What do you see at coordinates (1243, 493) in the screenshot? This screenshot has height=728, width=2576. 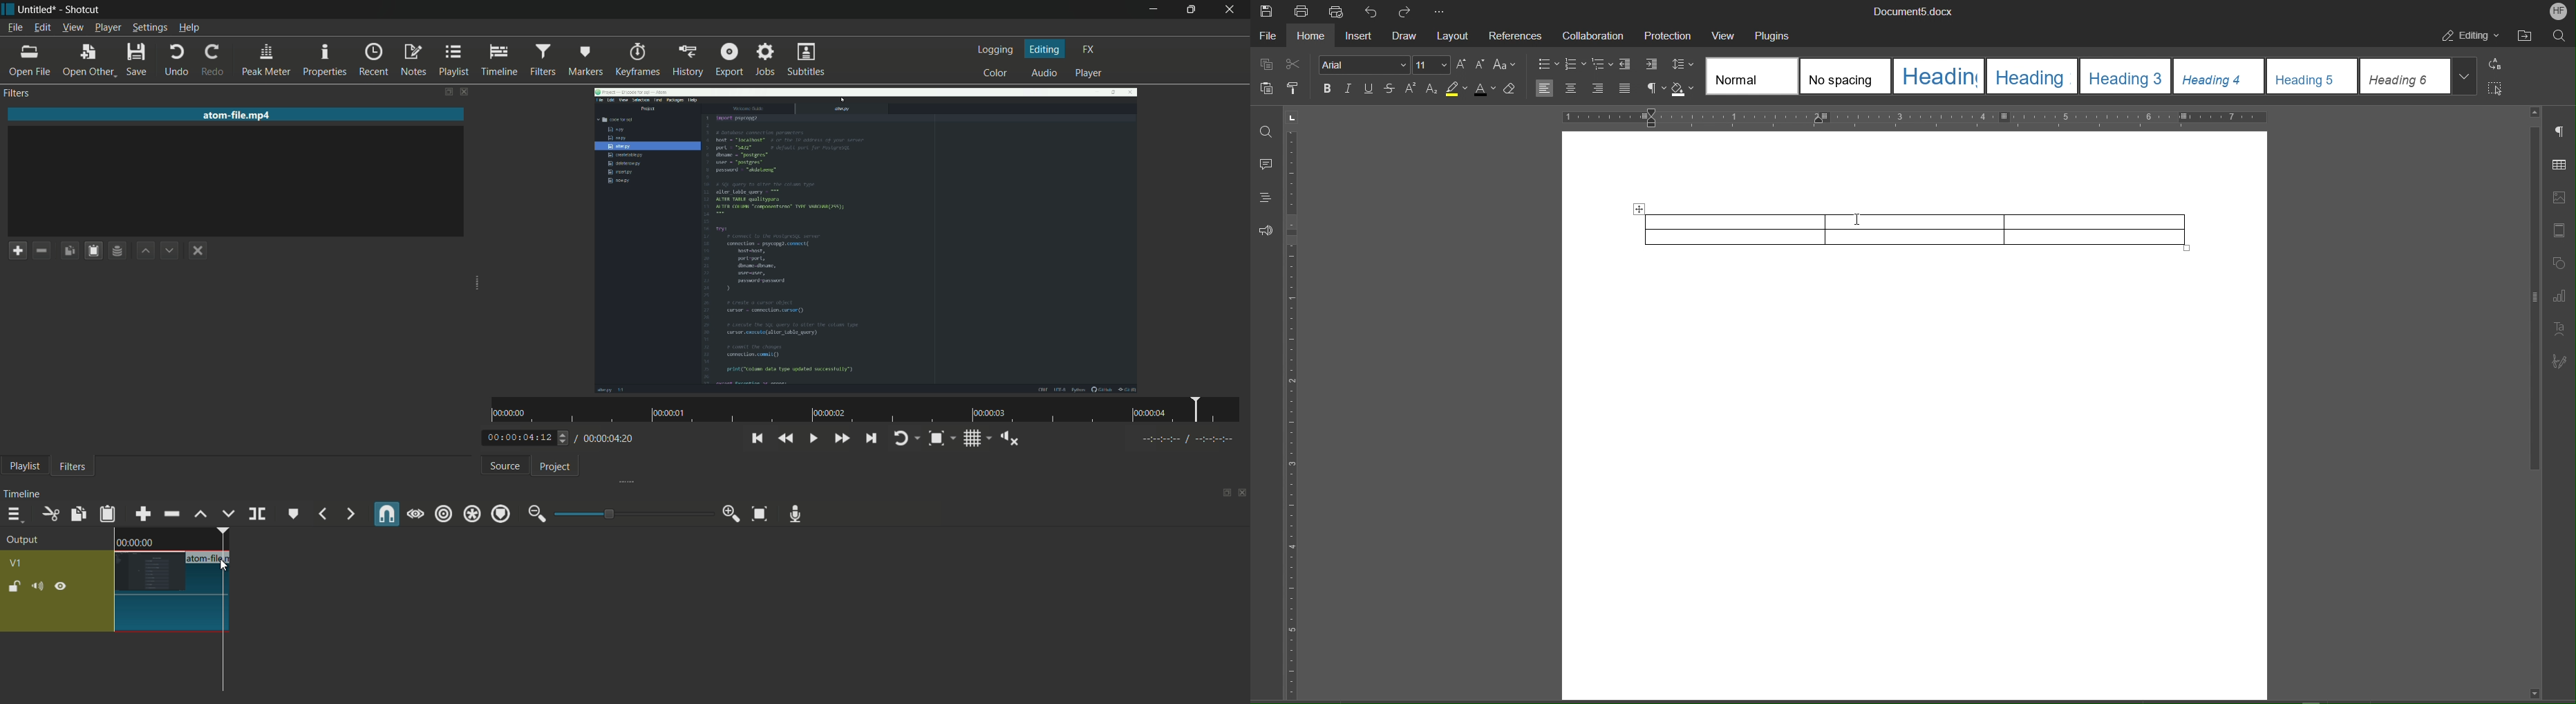 I see `close timeline` at bounding box center [1243, 493].